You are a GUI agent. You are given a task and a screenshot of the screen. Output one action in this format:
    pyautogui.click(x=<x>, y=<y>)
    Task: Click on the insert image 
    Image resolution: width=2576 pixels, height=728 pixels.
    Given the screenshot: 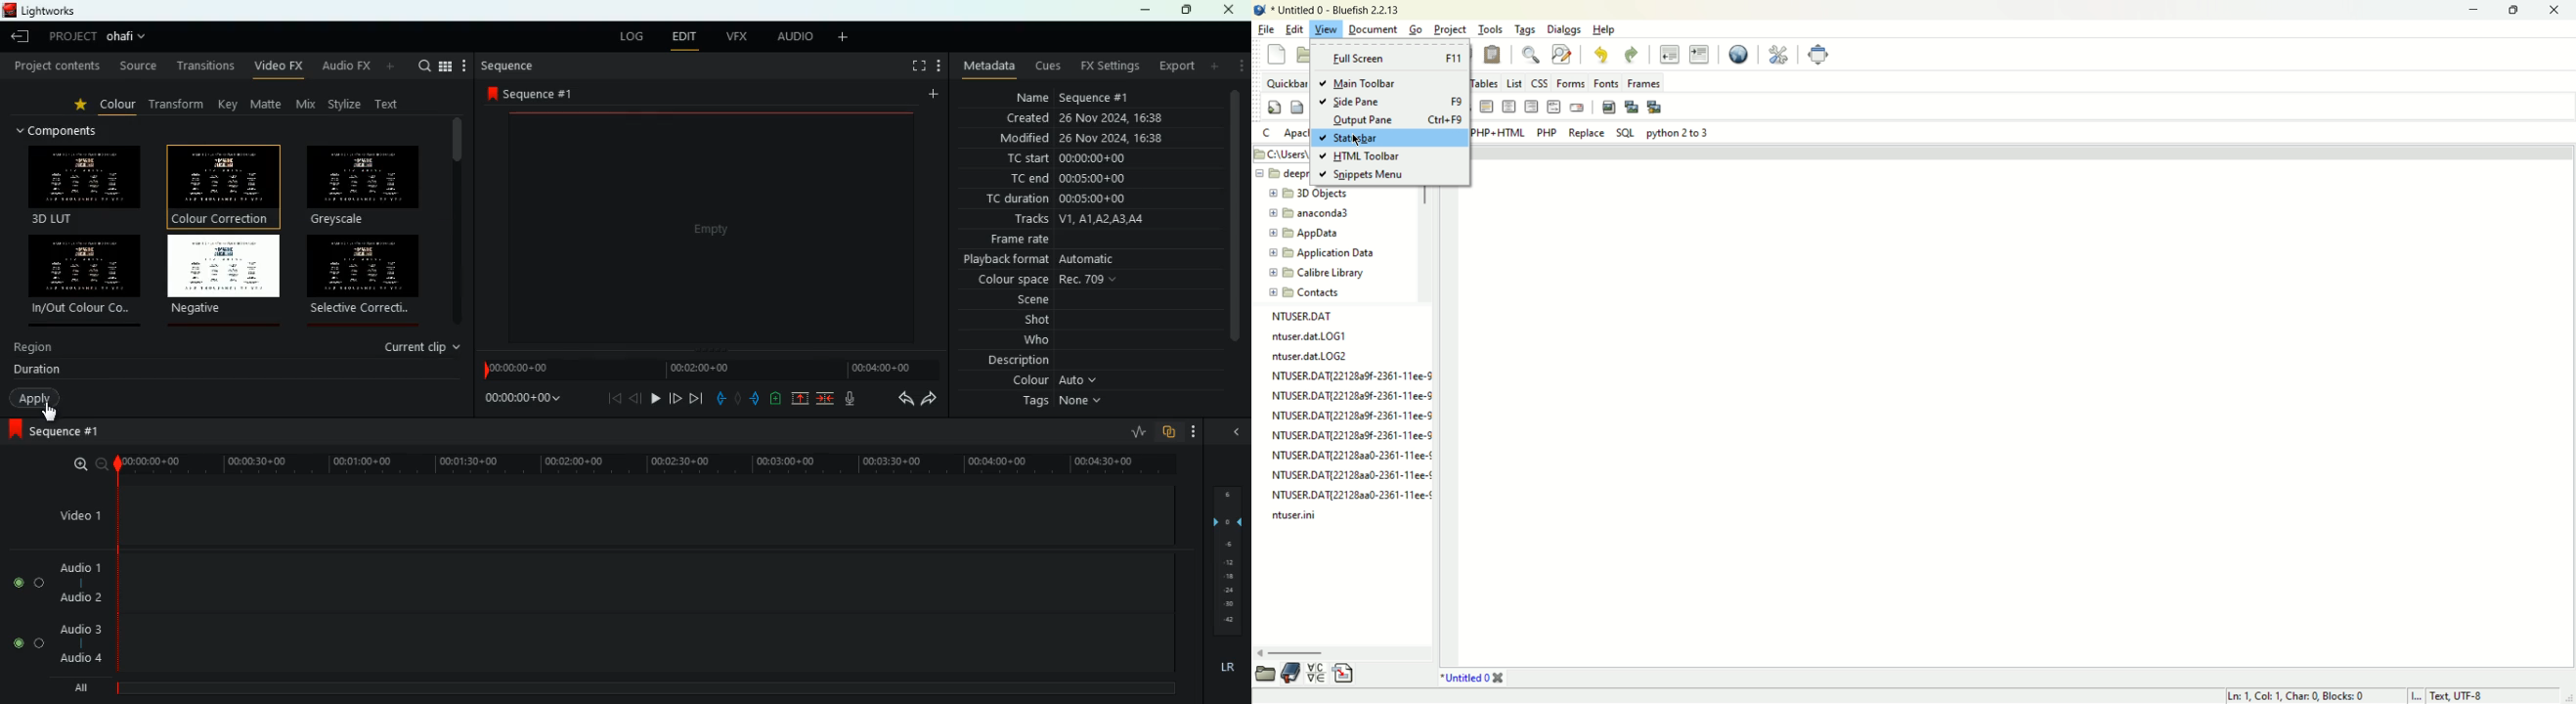 What is the action you would take?
    pyautogui.click(x=1609, y=108)
    